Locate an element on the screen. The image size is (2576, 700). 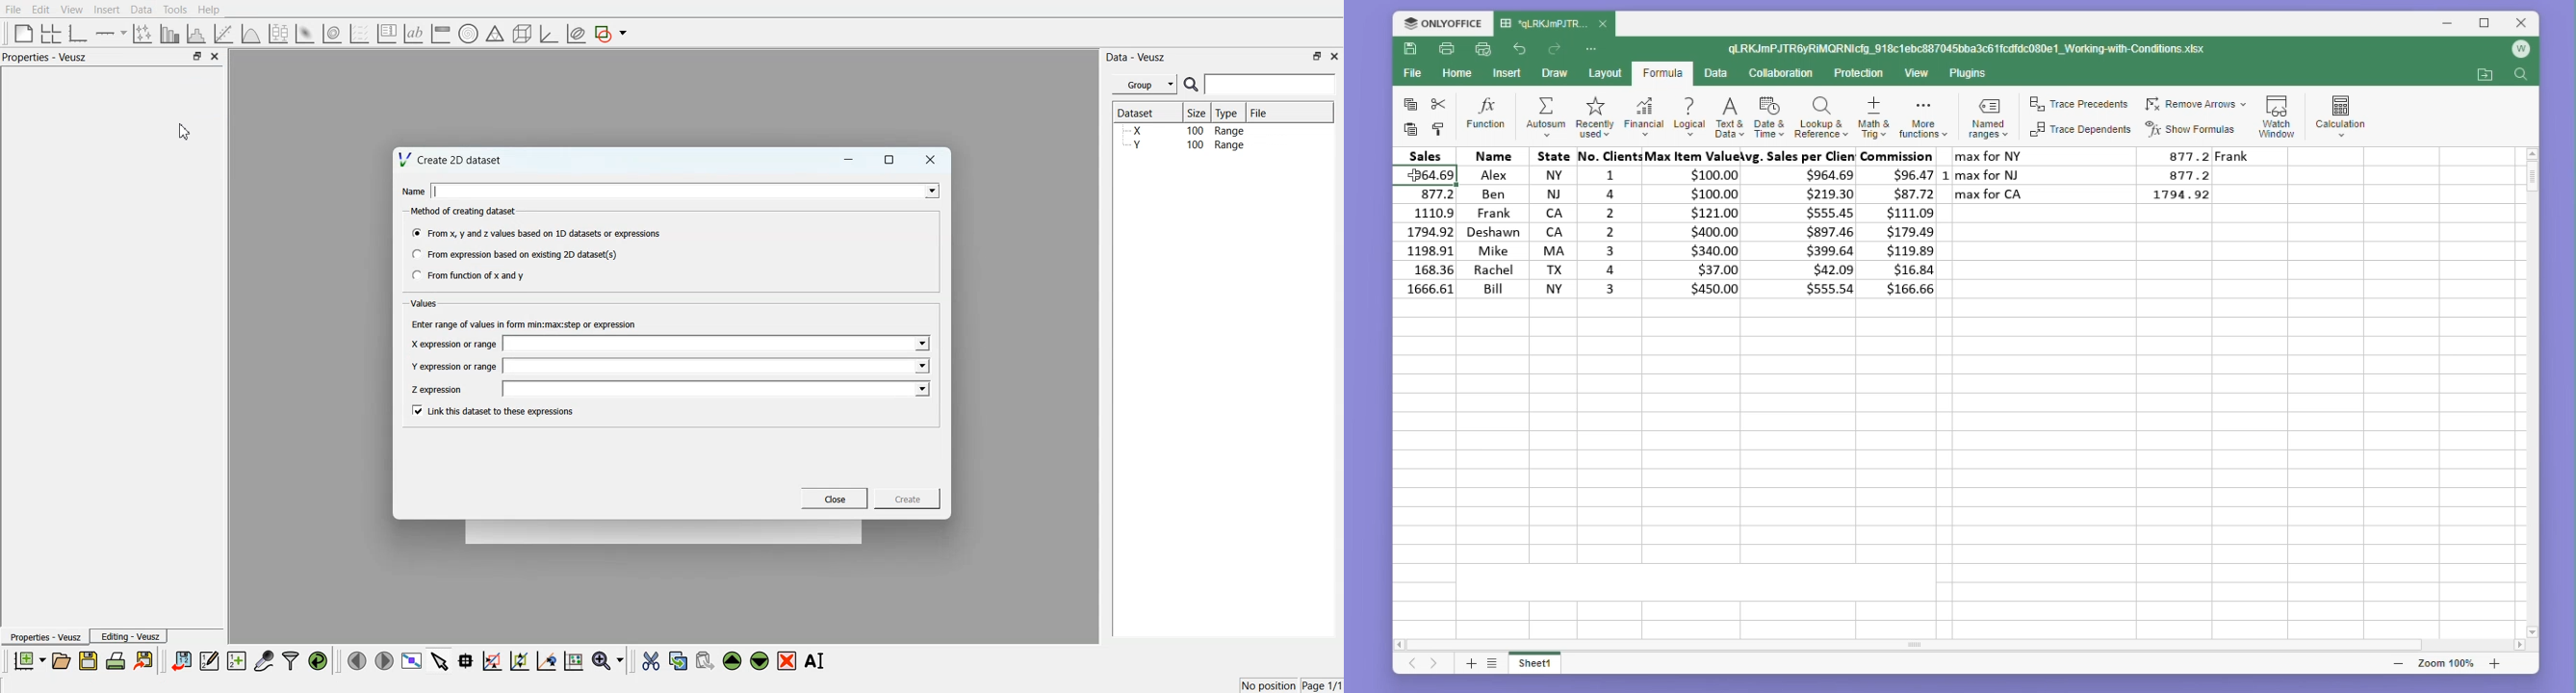
Text and data is located at coordinates (1728, 115).